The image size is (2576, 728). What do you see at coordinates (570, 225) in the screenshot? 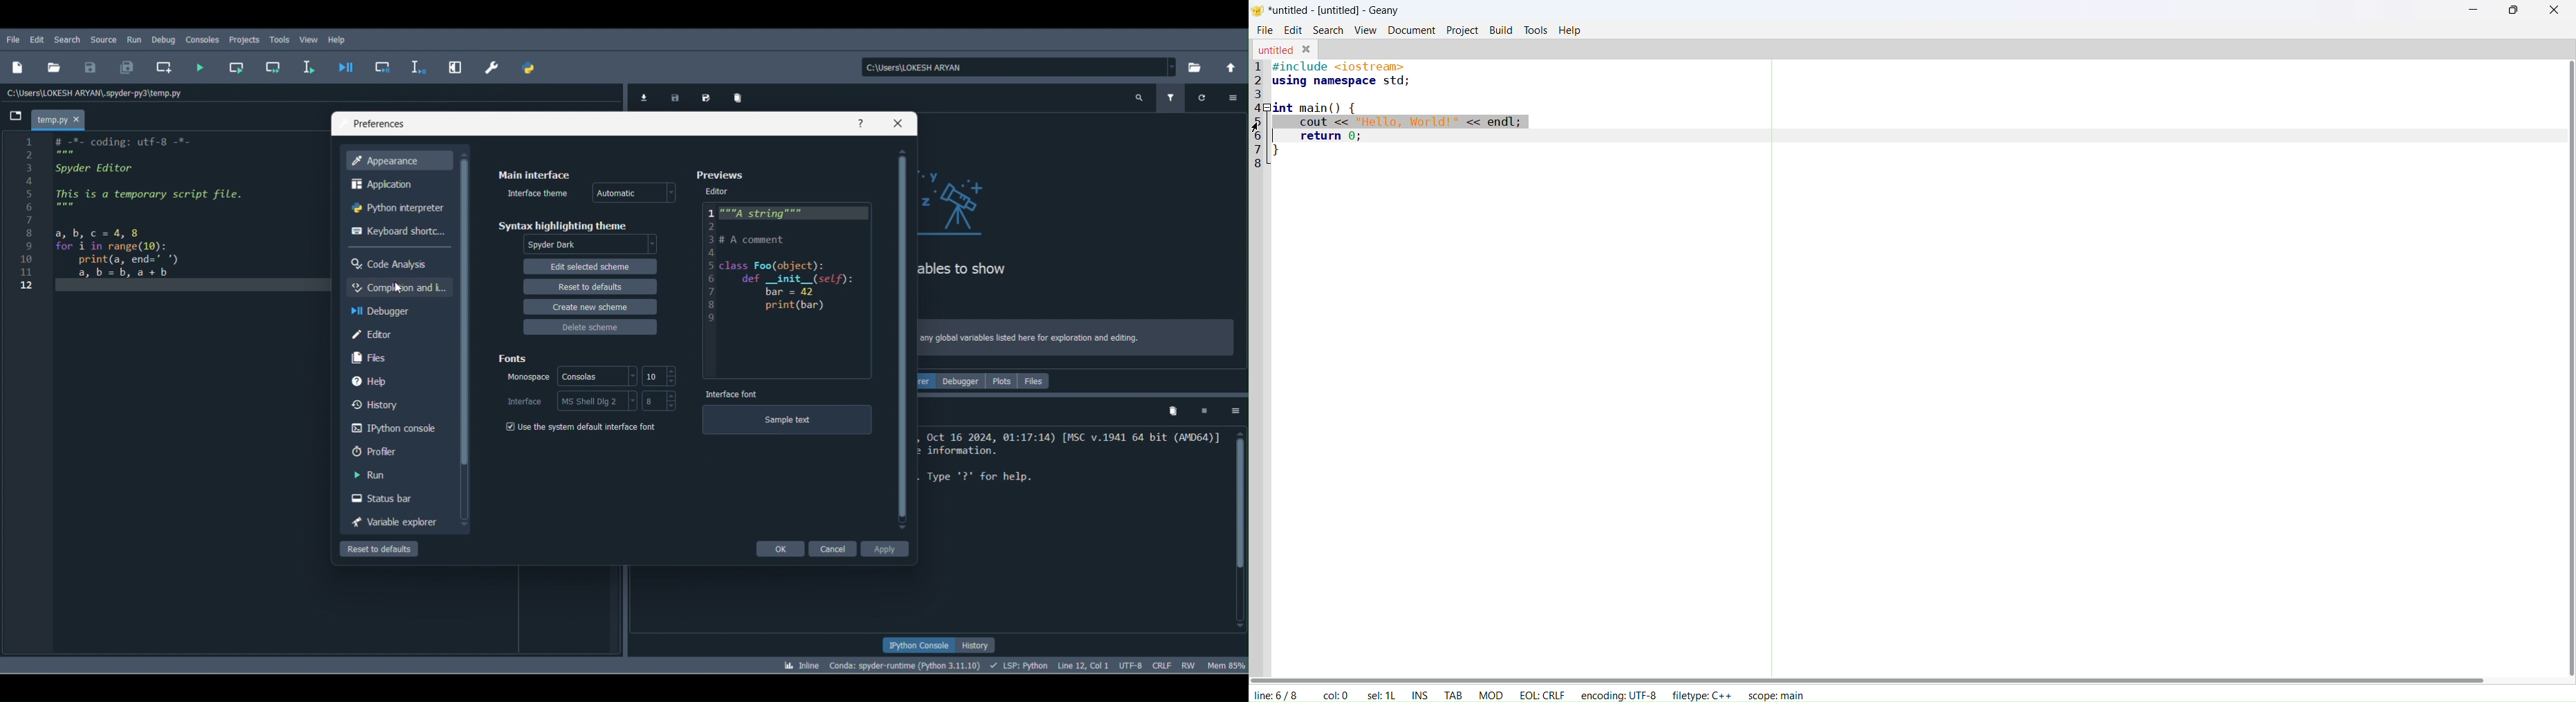
I see `Syntax highlighting theme` at bounding box center [570, 225].